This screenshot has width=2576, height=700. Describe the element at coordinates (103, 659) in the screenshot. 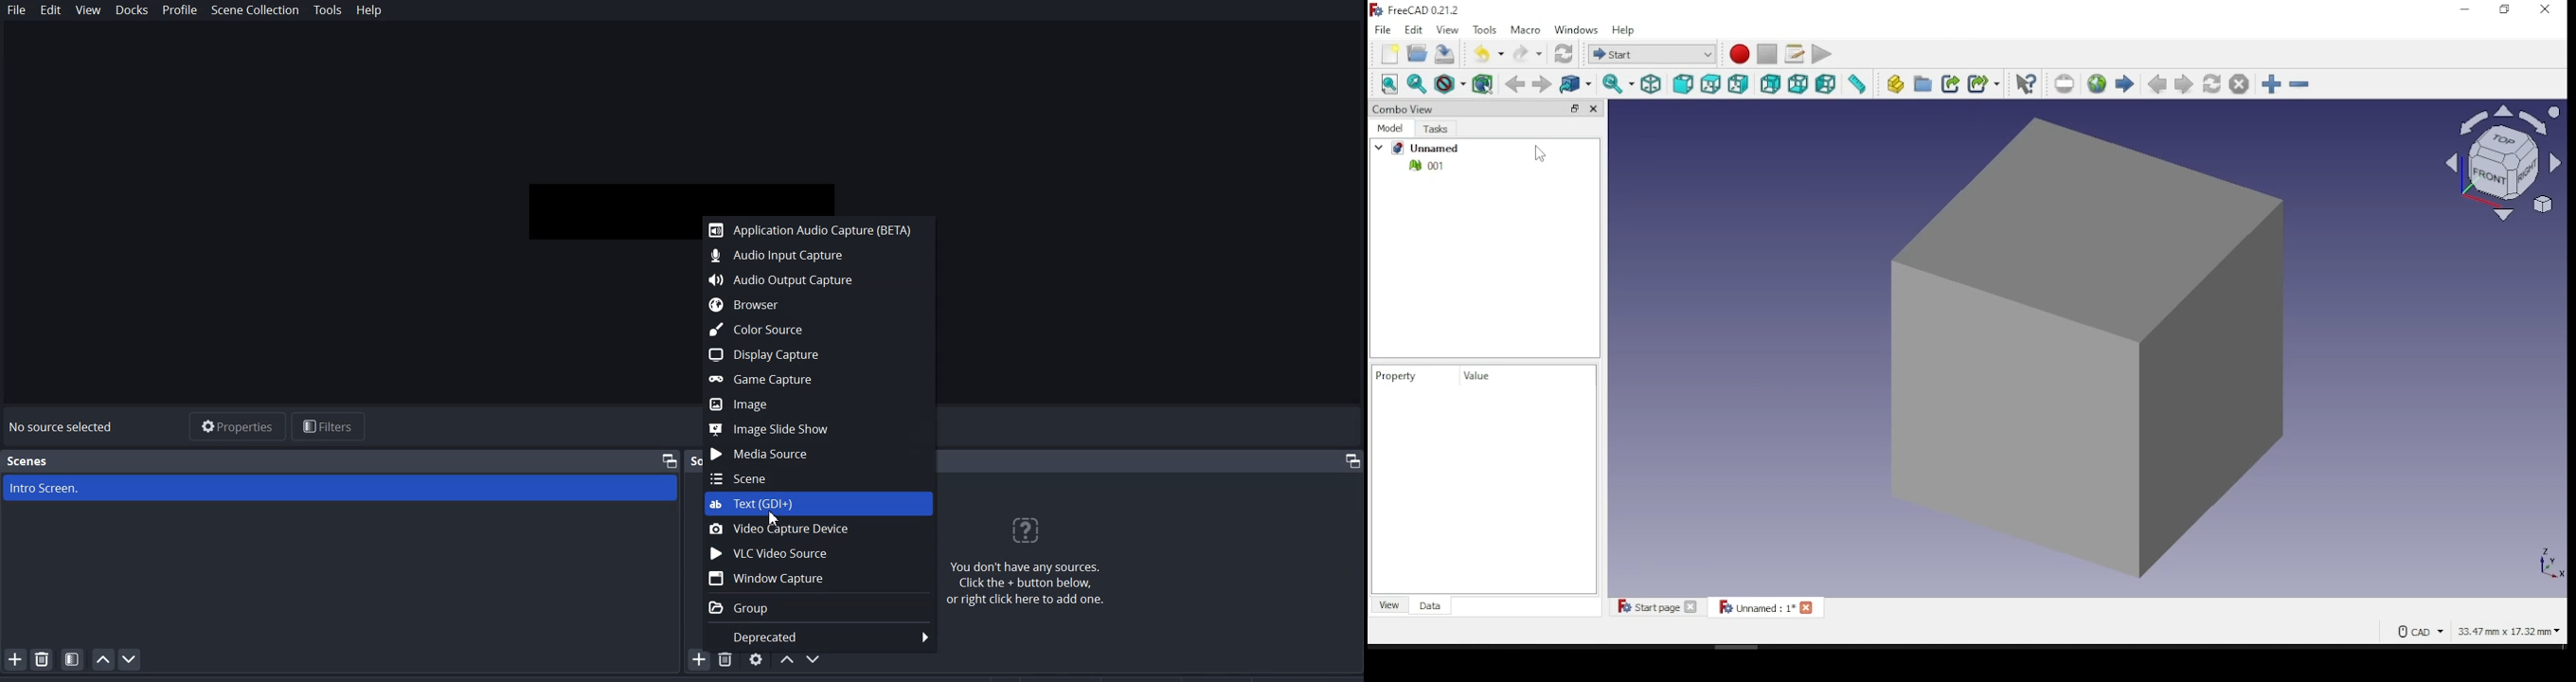

I see `Move Scene Up` at that location.